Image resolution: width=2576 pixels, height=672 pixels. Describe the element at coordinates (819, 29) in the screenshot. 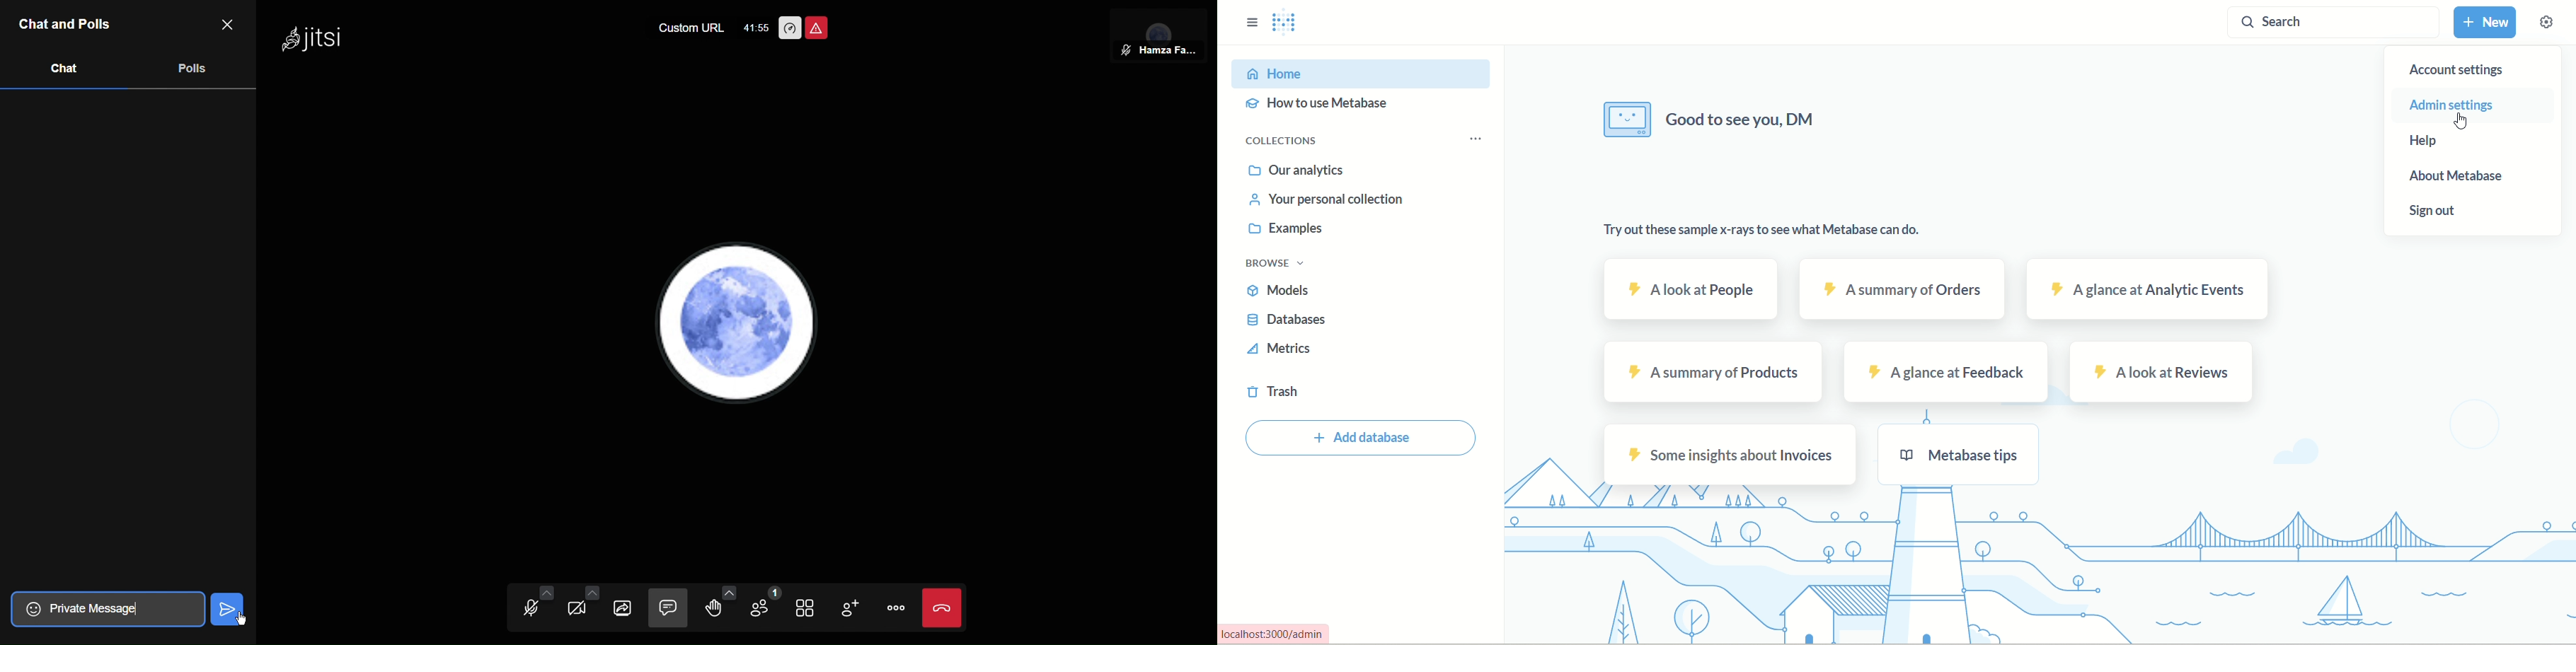

I see `Unsafe Meeting` at that location.